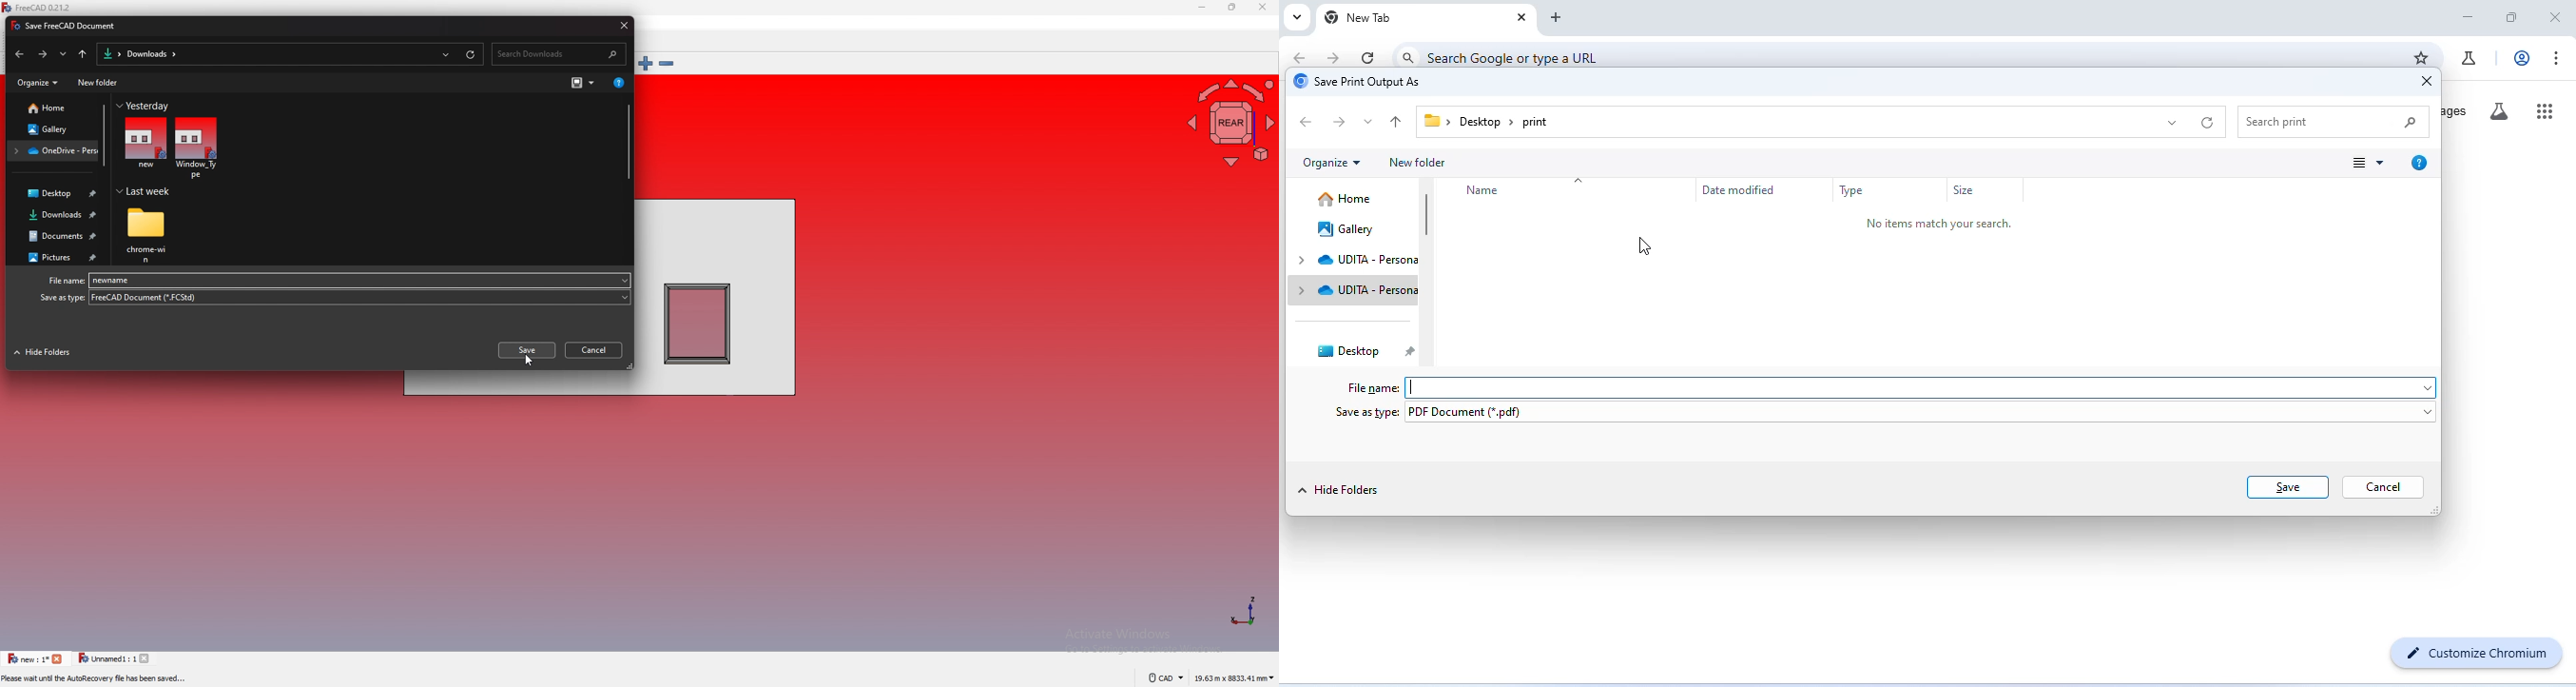 This screenshot has height=700, width=2576. What do you see at coordinates (57, 215) in the screenshot?
I see `downloads` at bounding box center [57, 215].